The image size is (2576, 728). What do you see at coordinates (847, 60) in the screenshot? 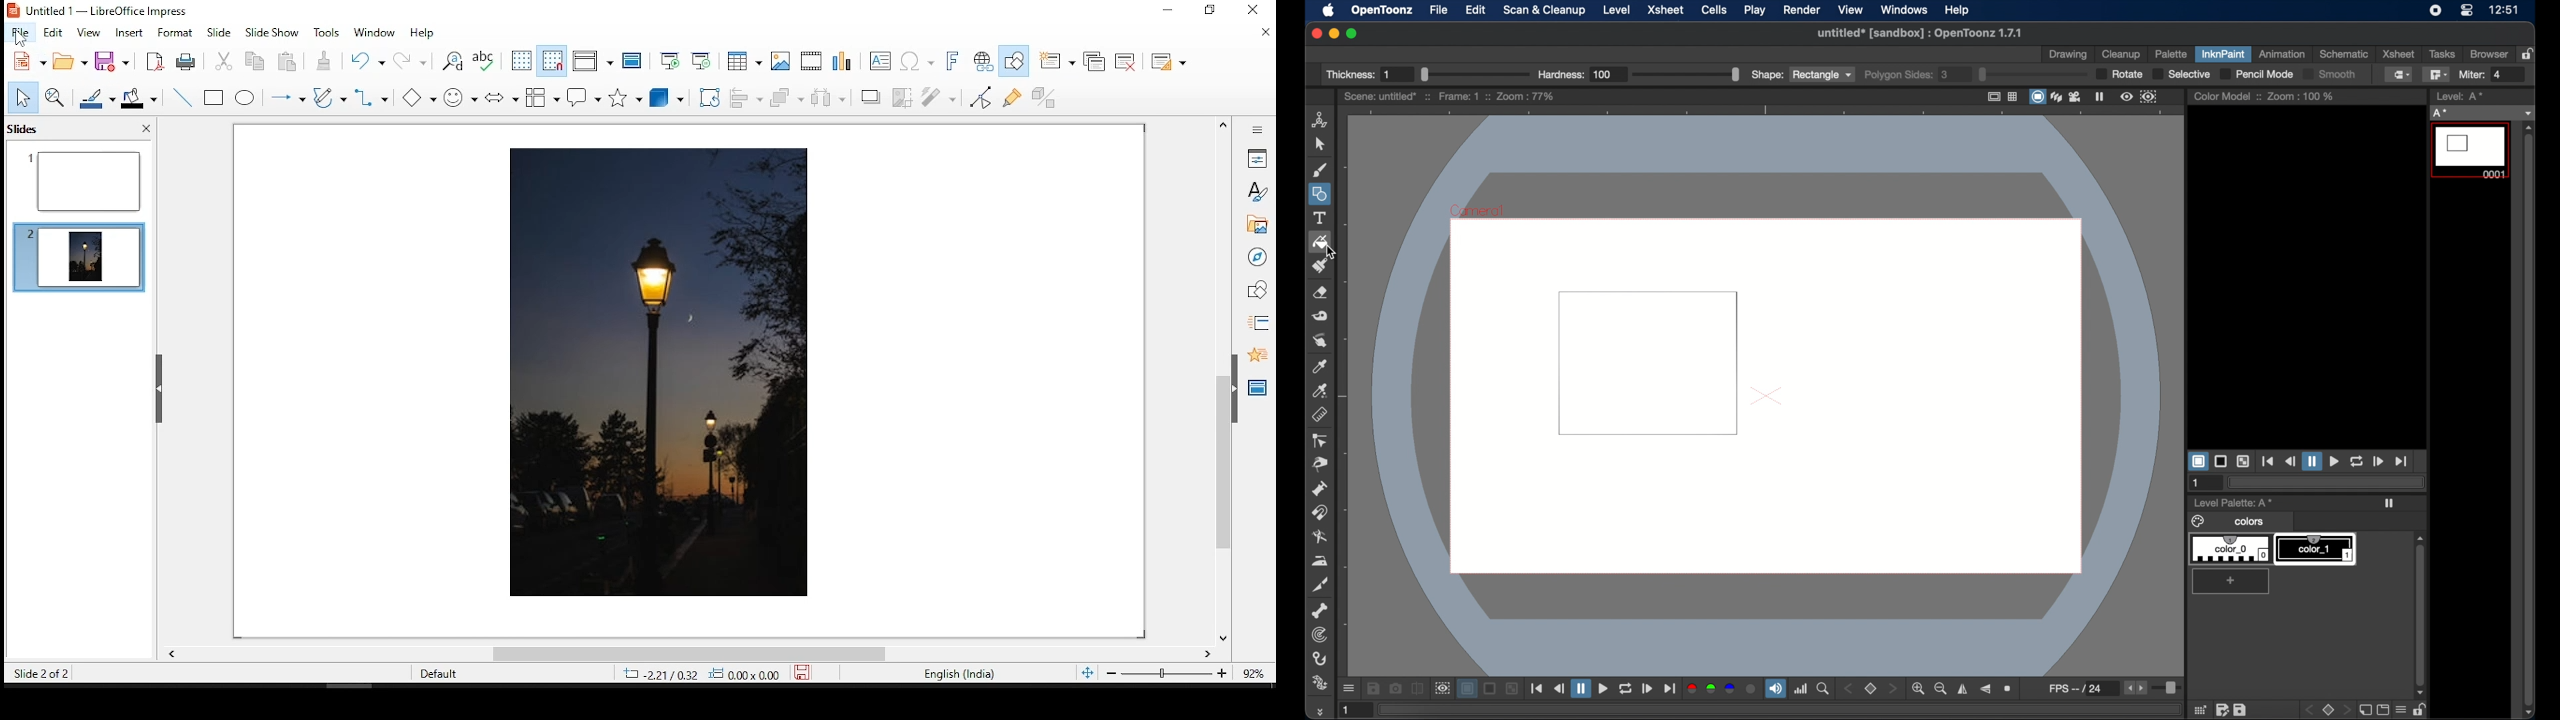
I see `charts` at bounding box center [847, 60].